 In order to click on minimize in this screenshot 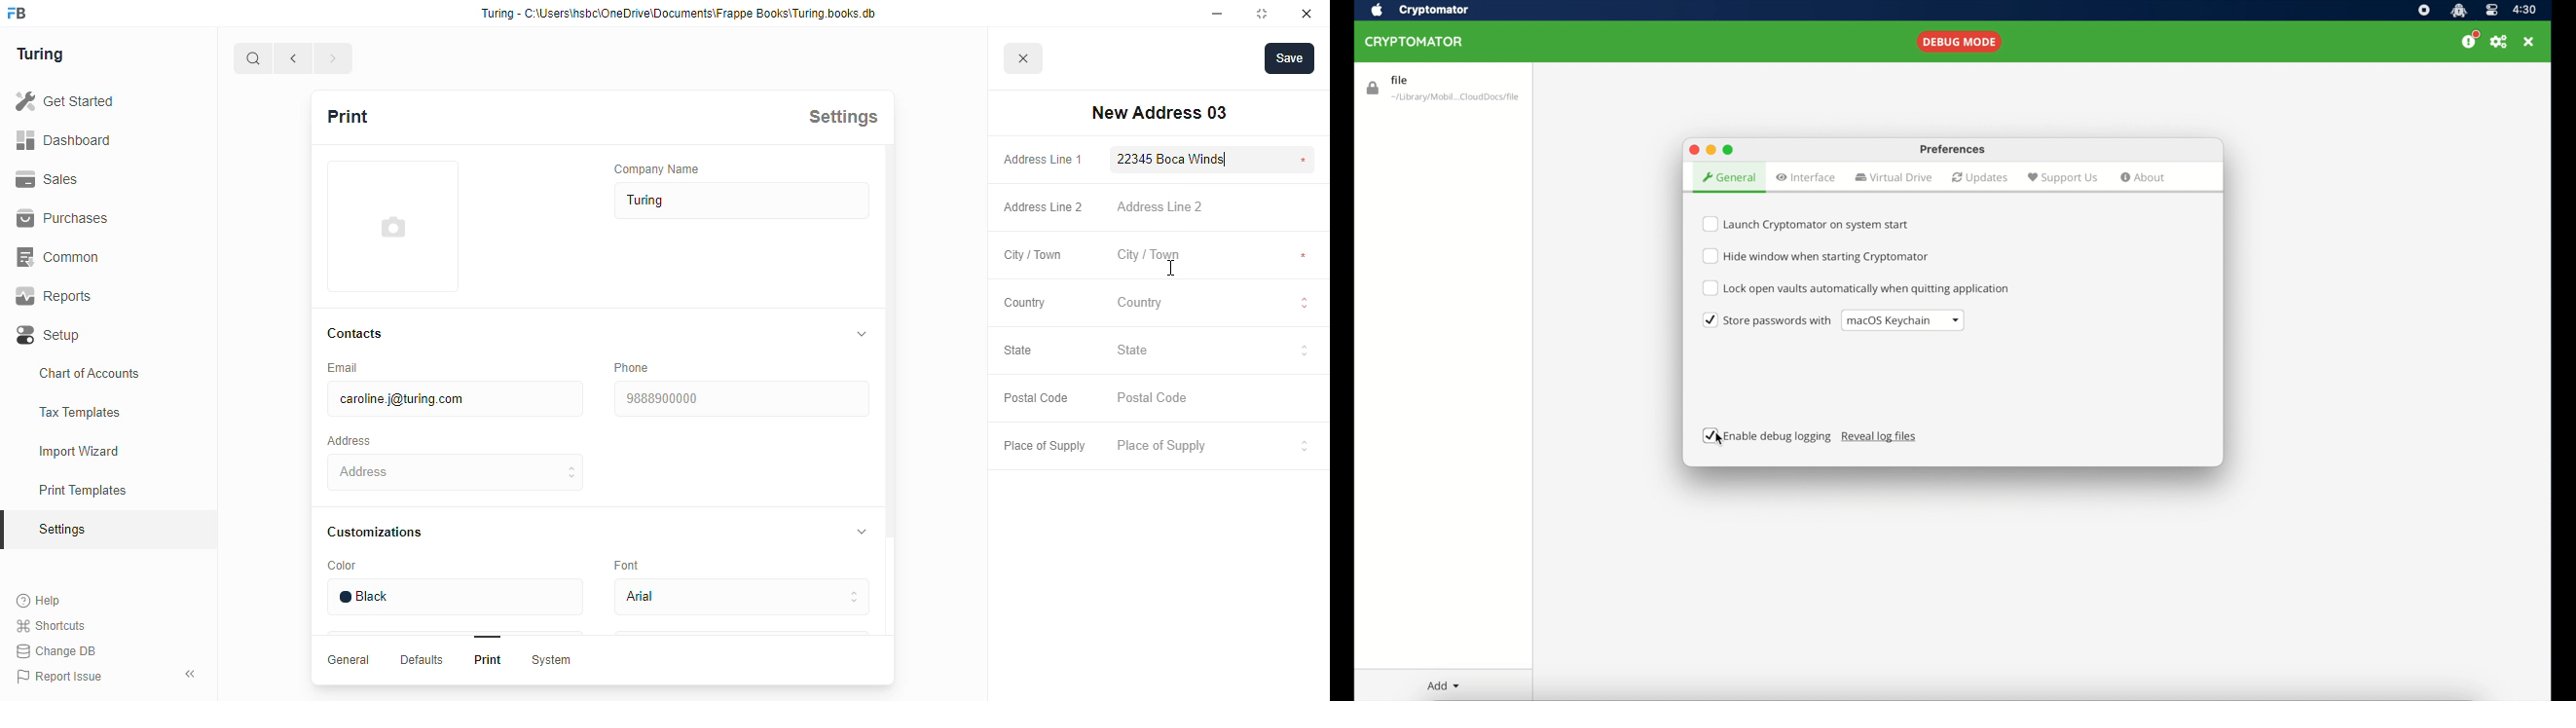, I will do `click(1218, 14)`.